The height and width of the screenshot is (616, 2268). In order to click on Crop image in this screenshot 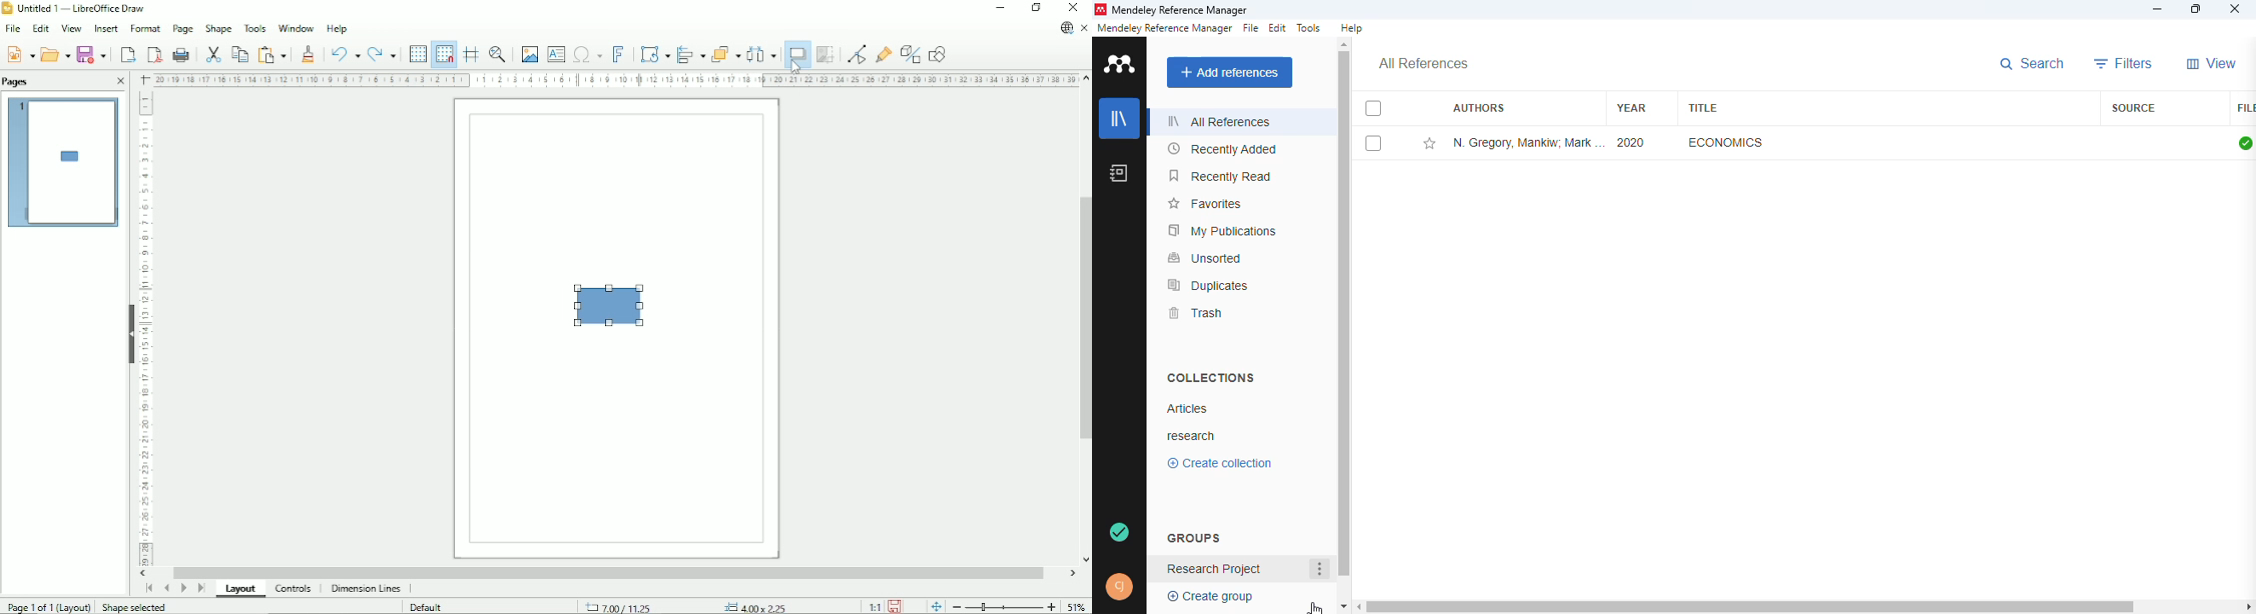, I will do `click(826, 55)`.